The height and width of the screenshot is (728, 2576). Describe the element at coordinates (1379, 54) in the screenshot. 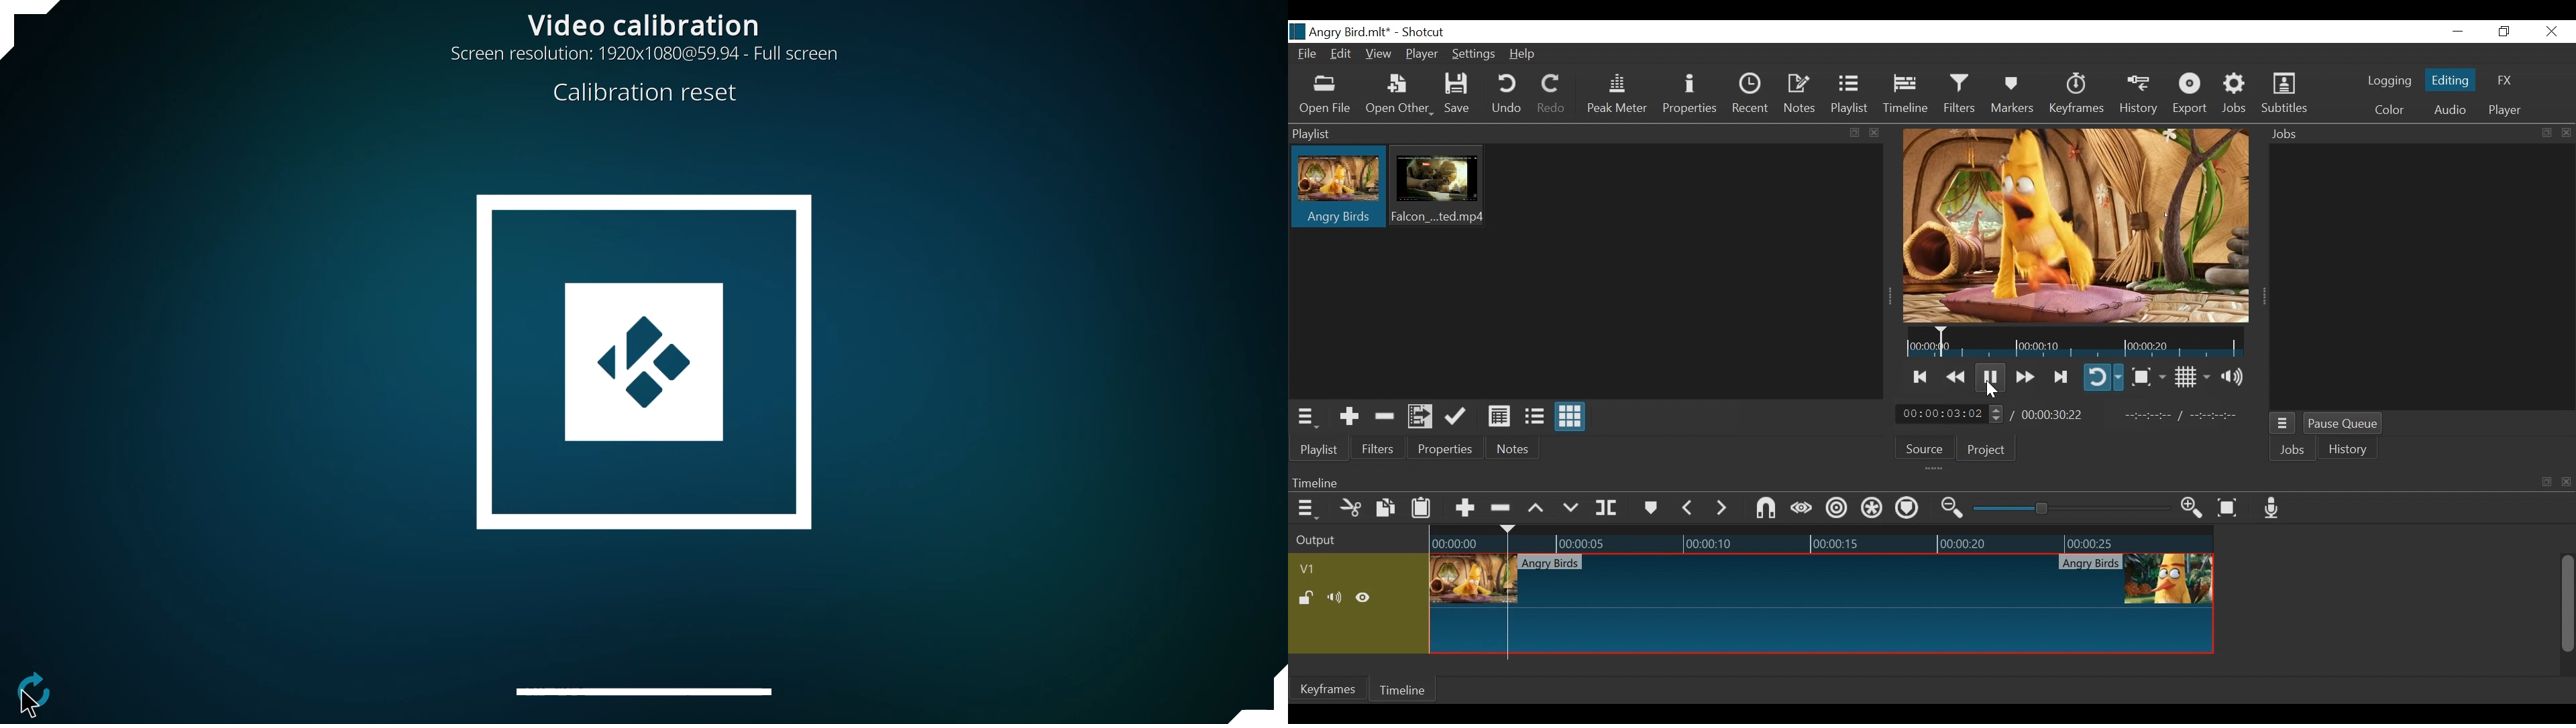

I see `View` at that location.